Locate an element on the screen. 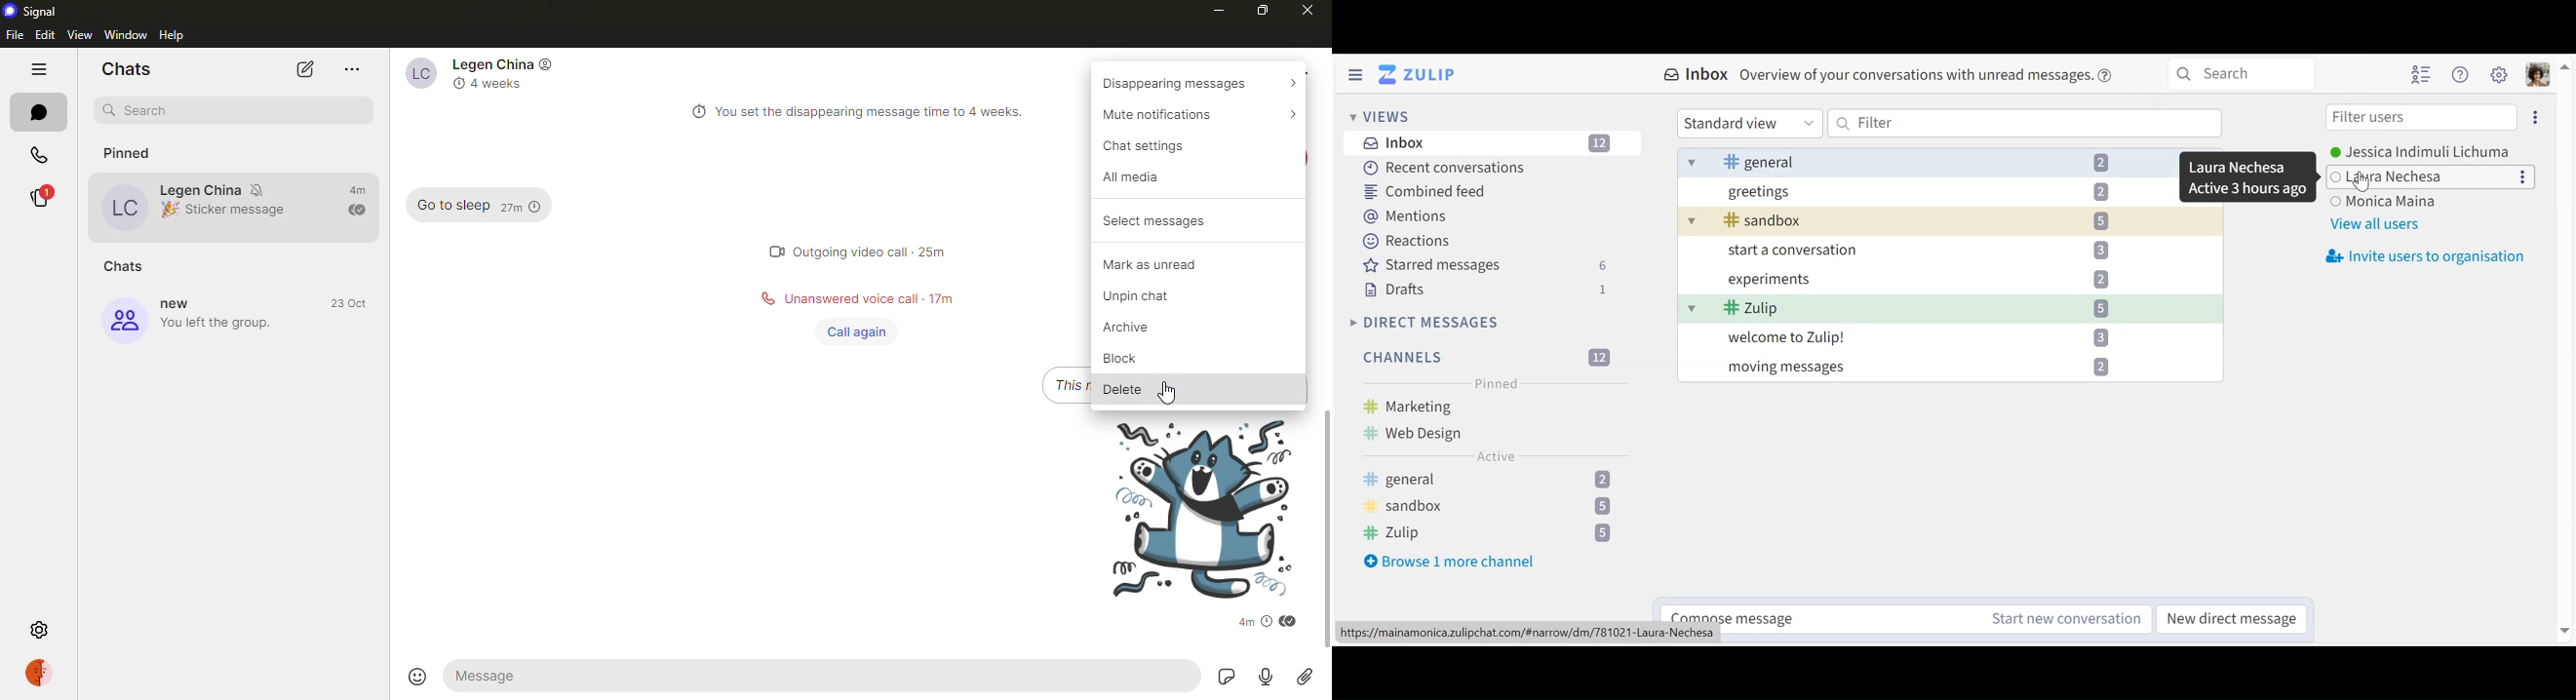 The width and height of the screenshot is (2576, 700). Direct Messages is located at coordinates (1425, 322).